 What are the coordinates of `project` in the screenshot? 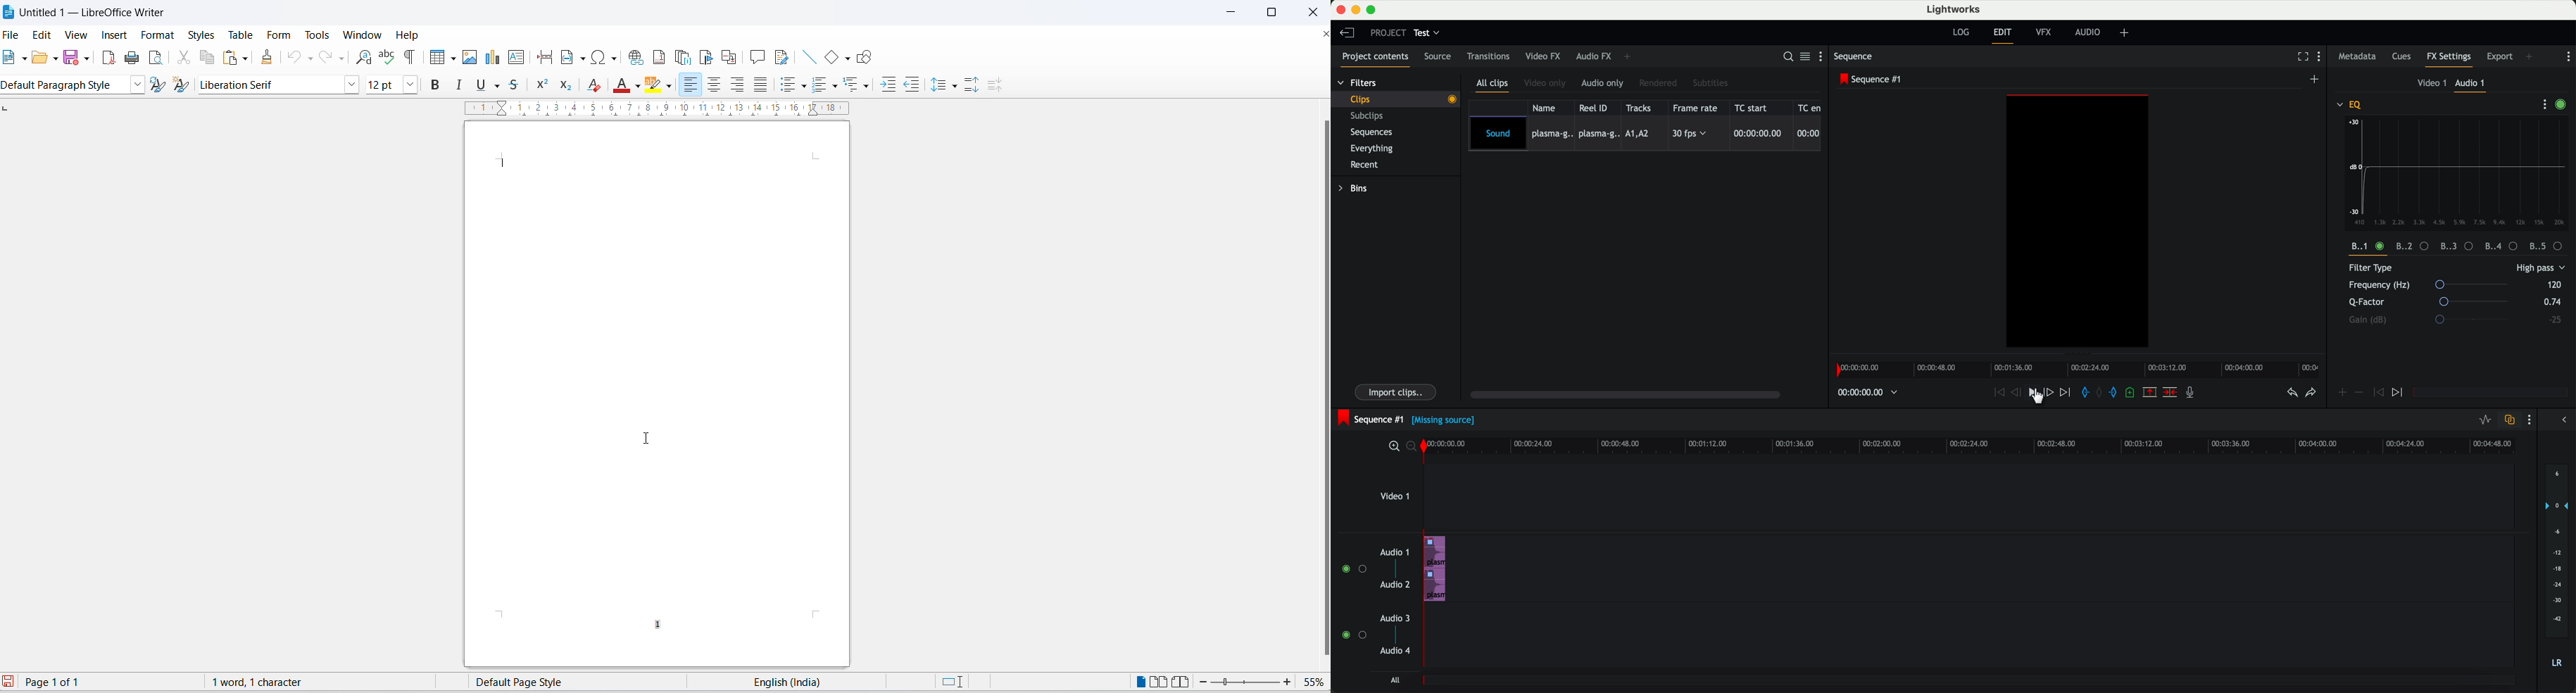 It's located at (1386, 32).